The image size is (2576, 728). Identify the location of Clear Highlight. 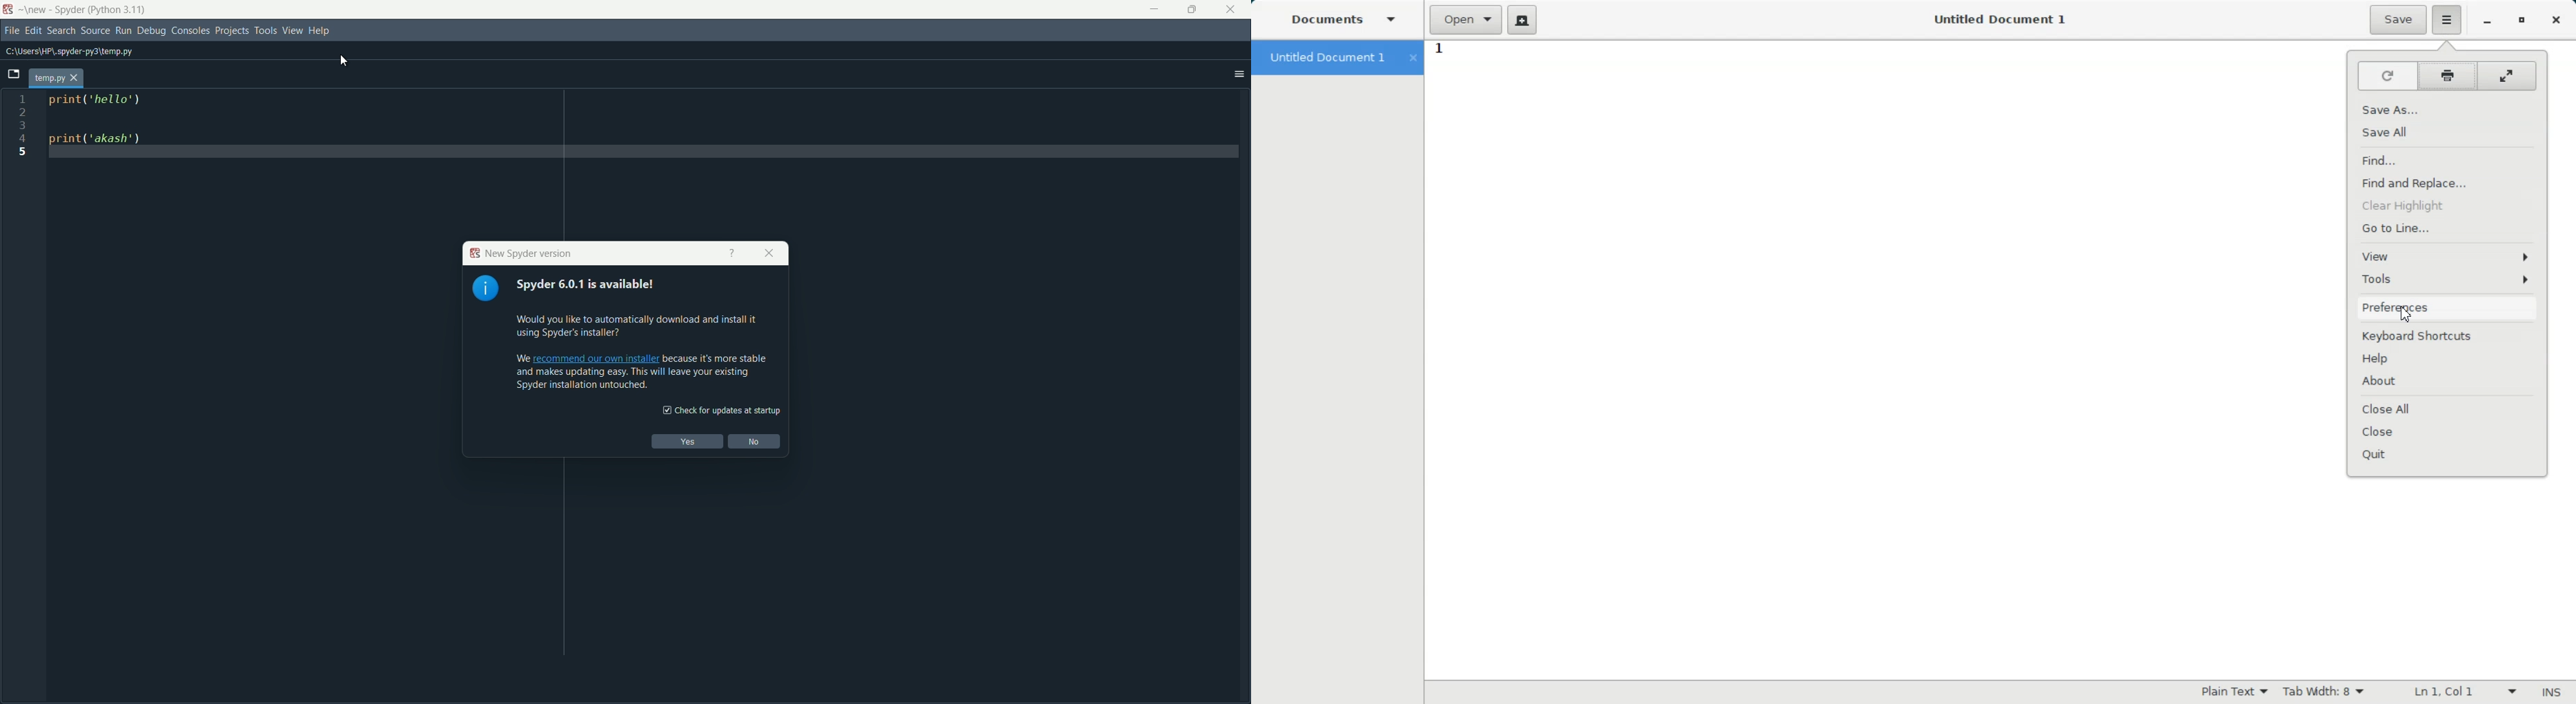
(2446, 205).